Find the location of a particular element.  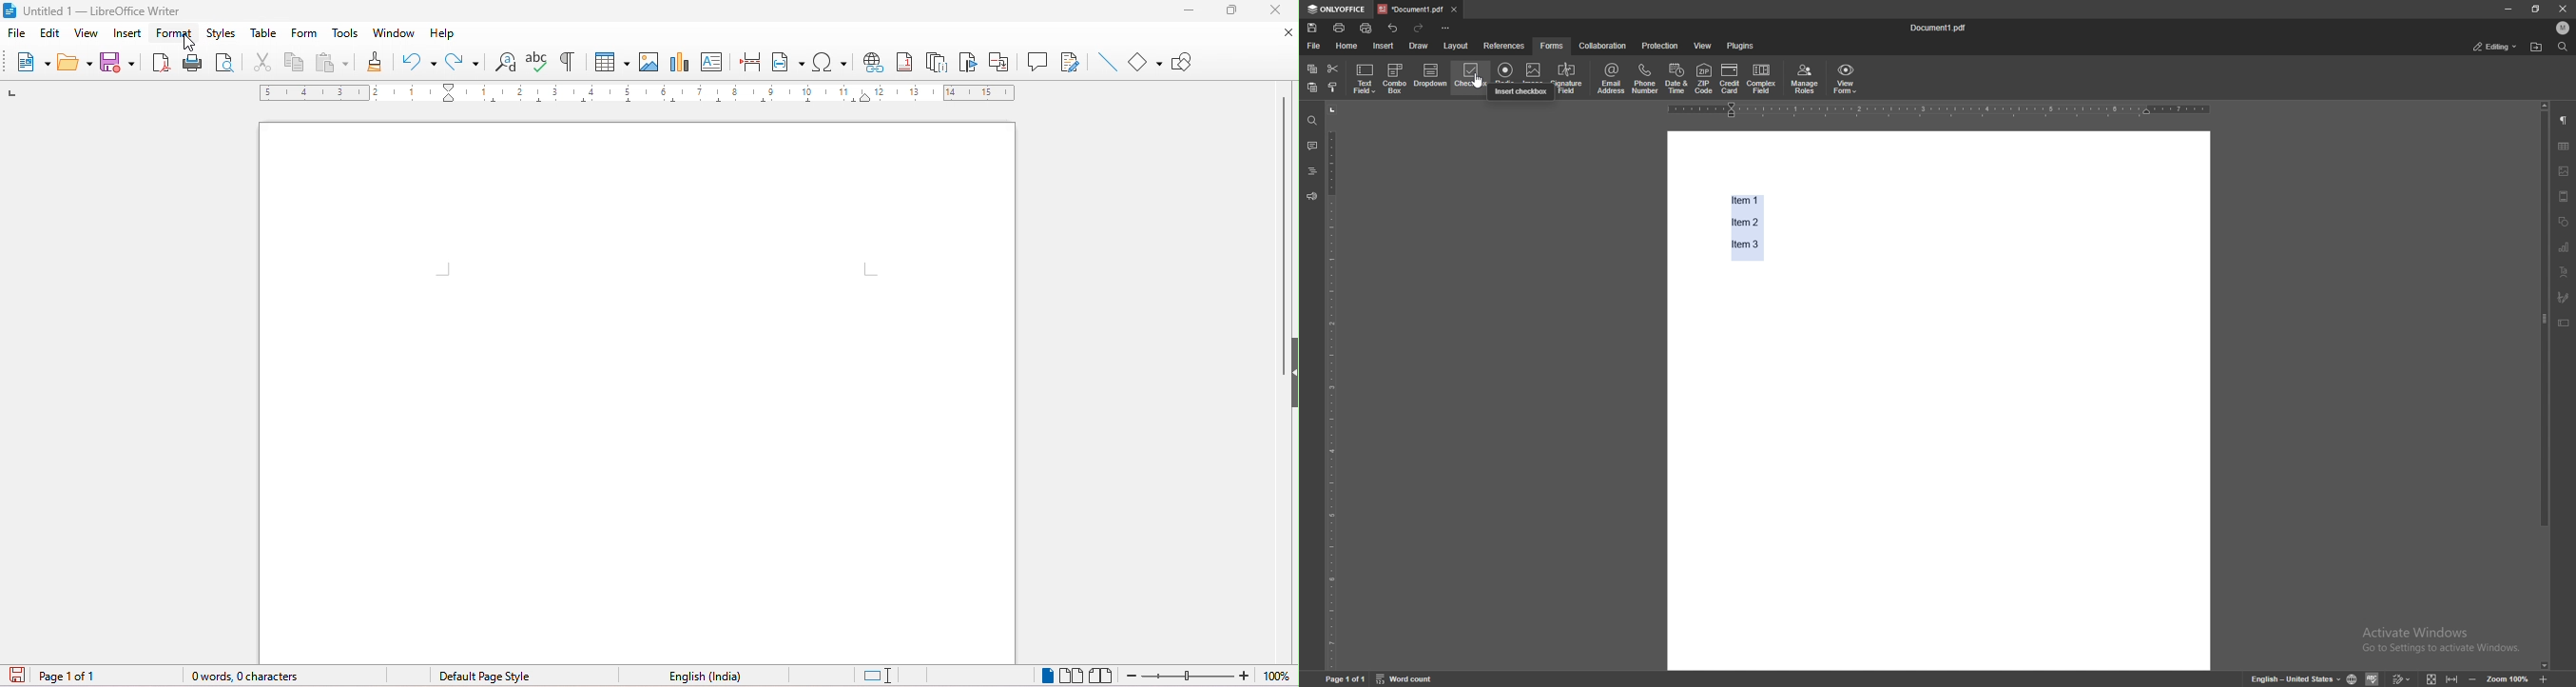

chart is located at coordinates (680, 61).